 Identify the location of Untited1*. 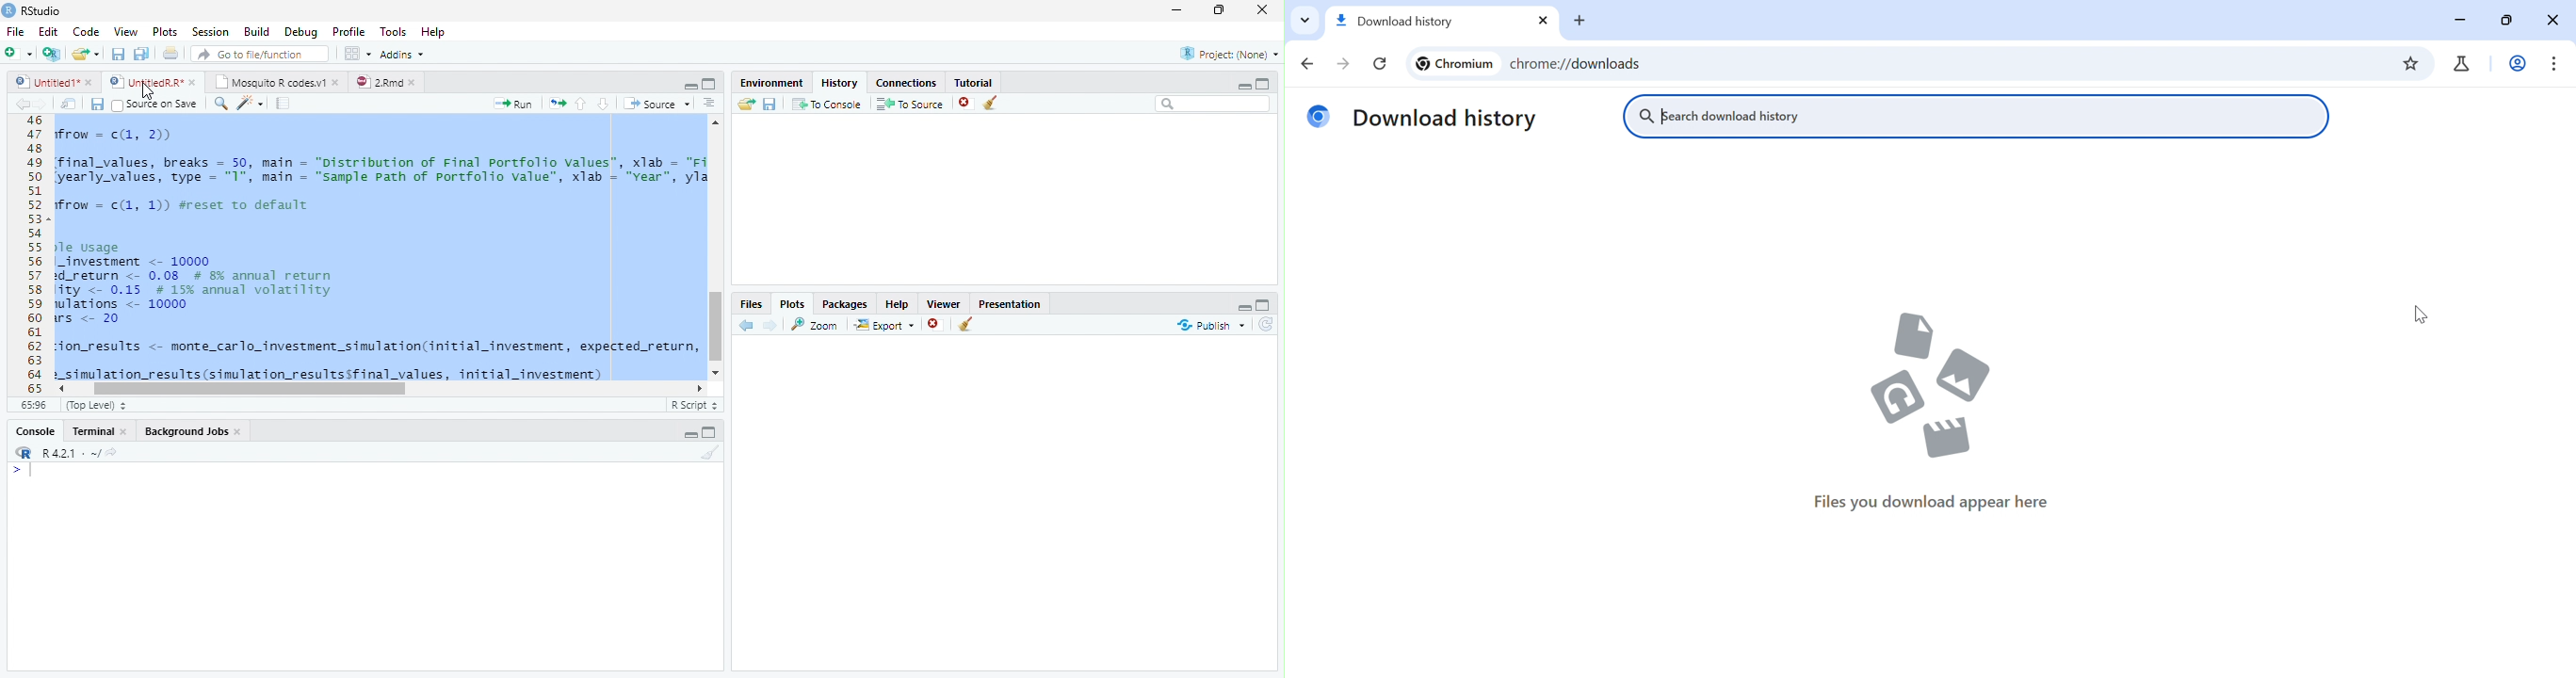
(52, 81).